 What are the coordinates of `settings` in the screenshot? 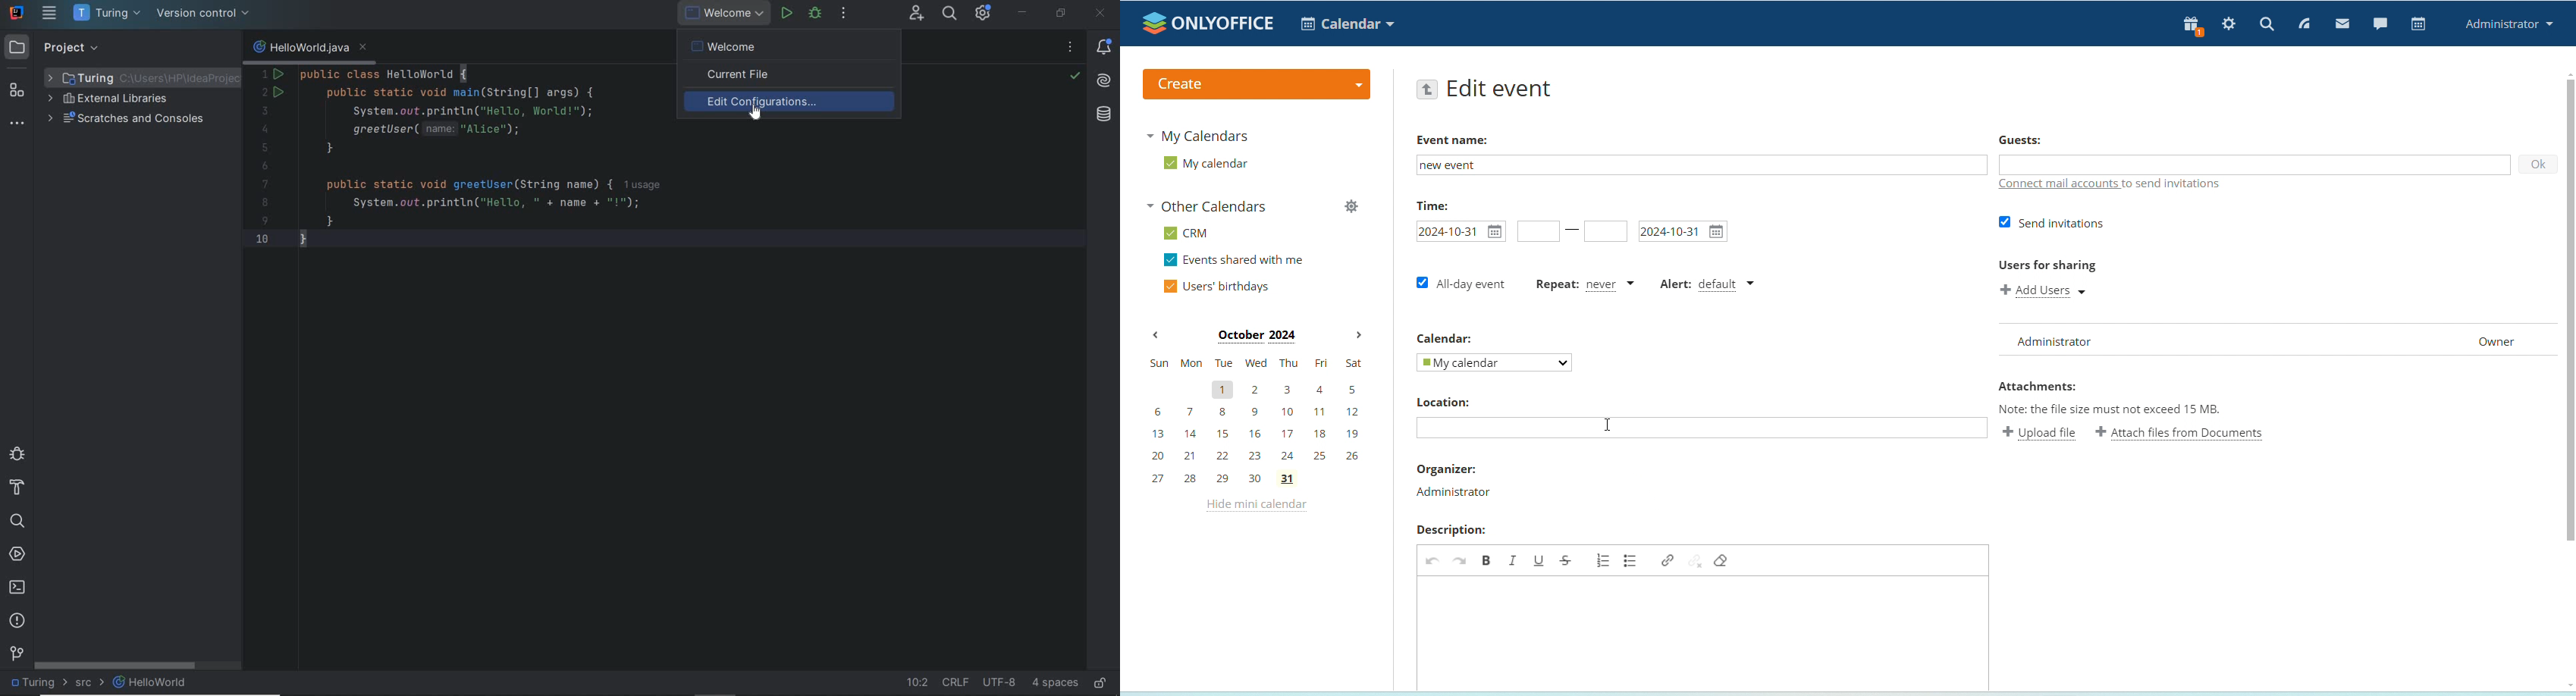 It's located at (2229, 25).